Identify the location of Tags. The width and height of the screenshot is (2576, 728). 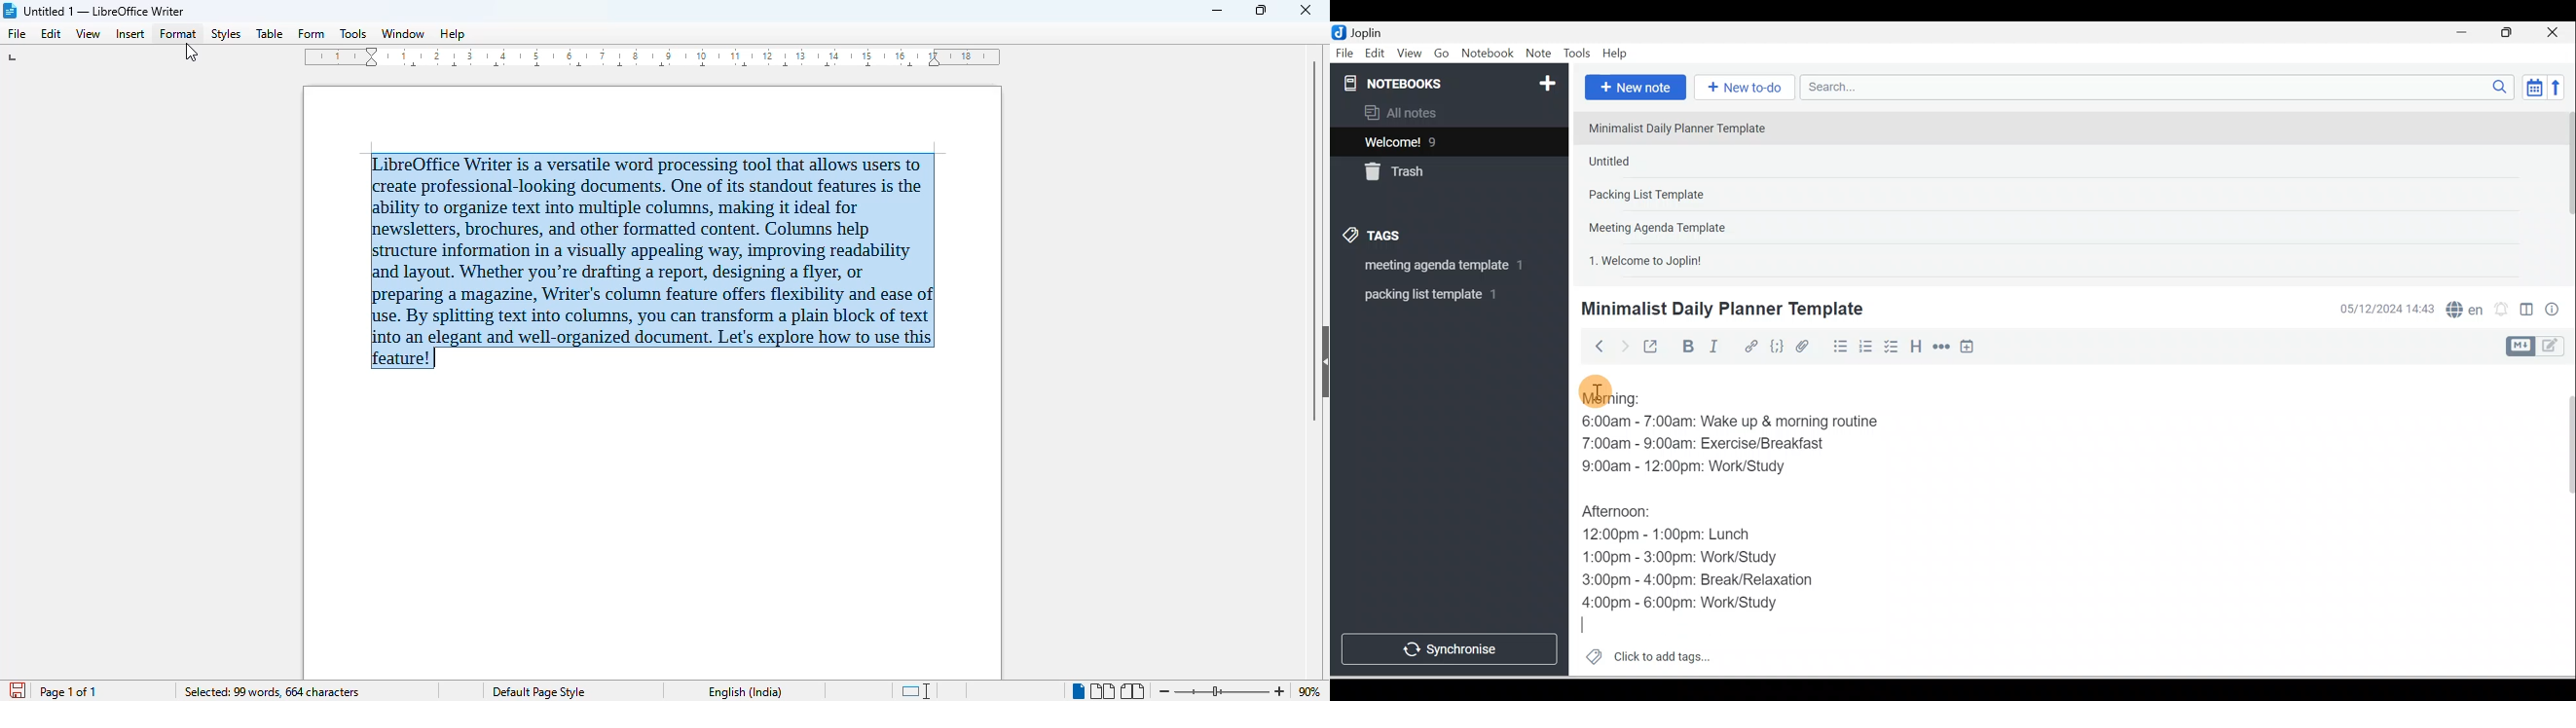
(1376, 238).